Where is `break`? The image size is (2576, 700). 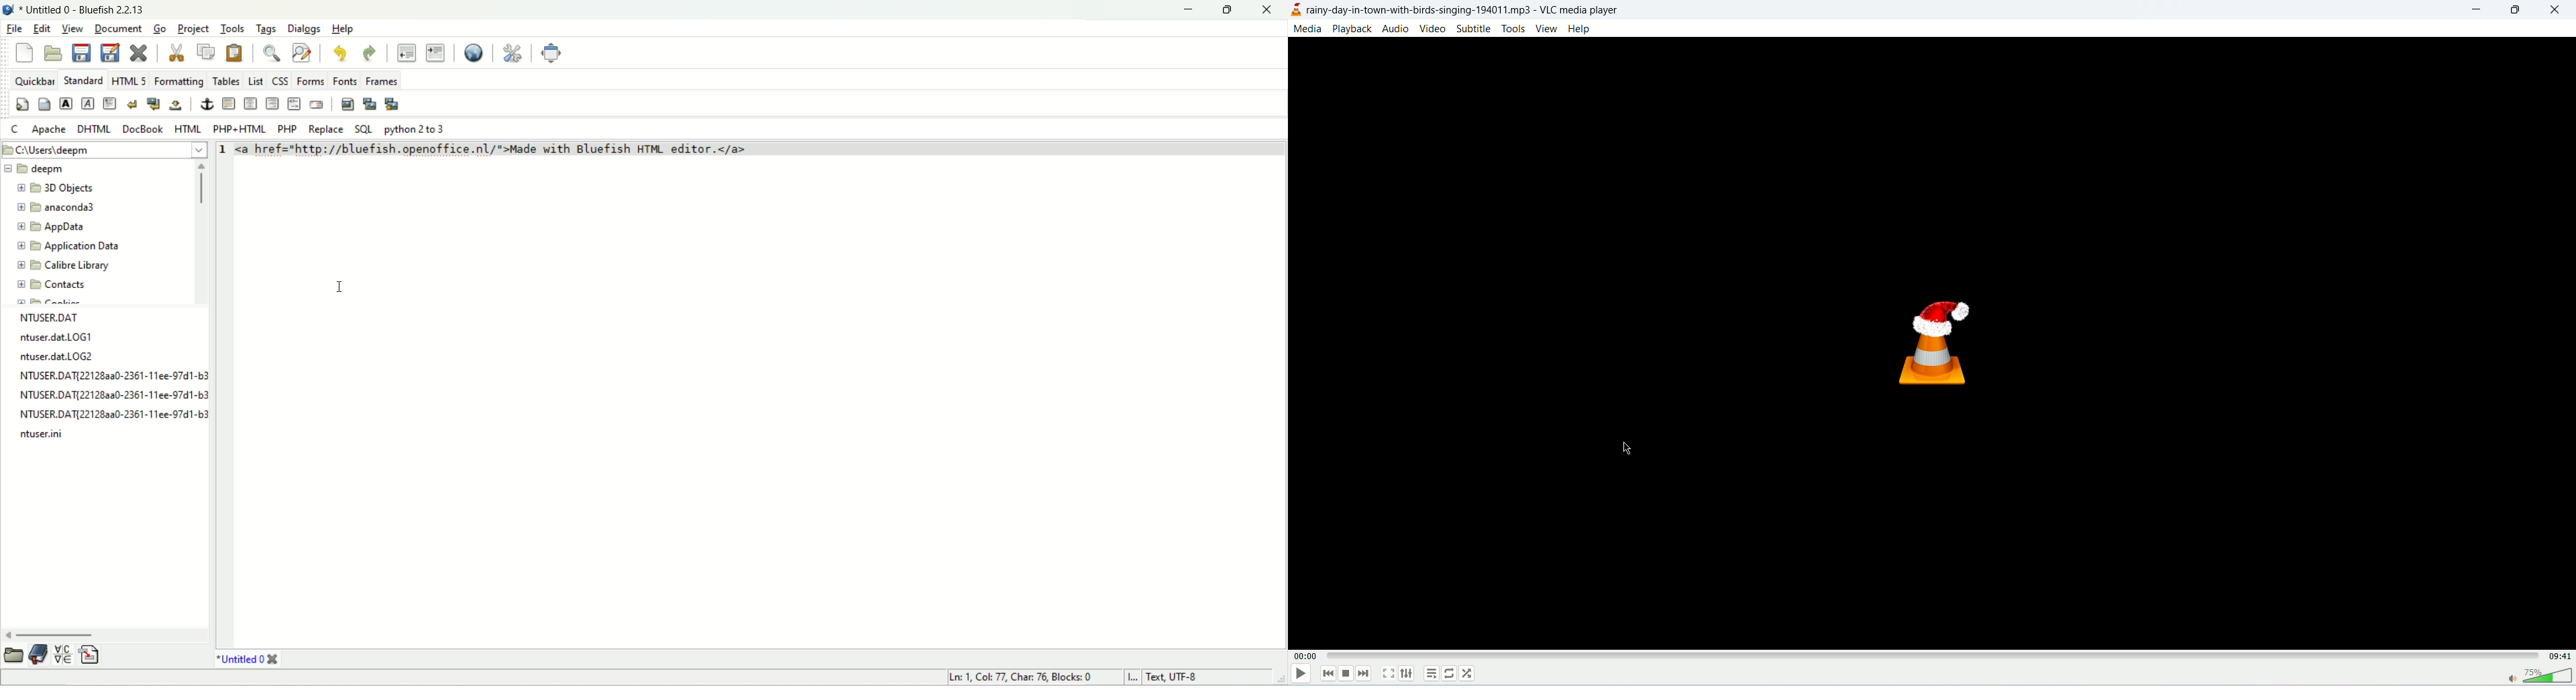 break is located at coordinates (133, 103).